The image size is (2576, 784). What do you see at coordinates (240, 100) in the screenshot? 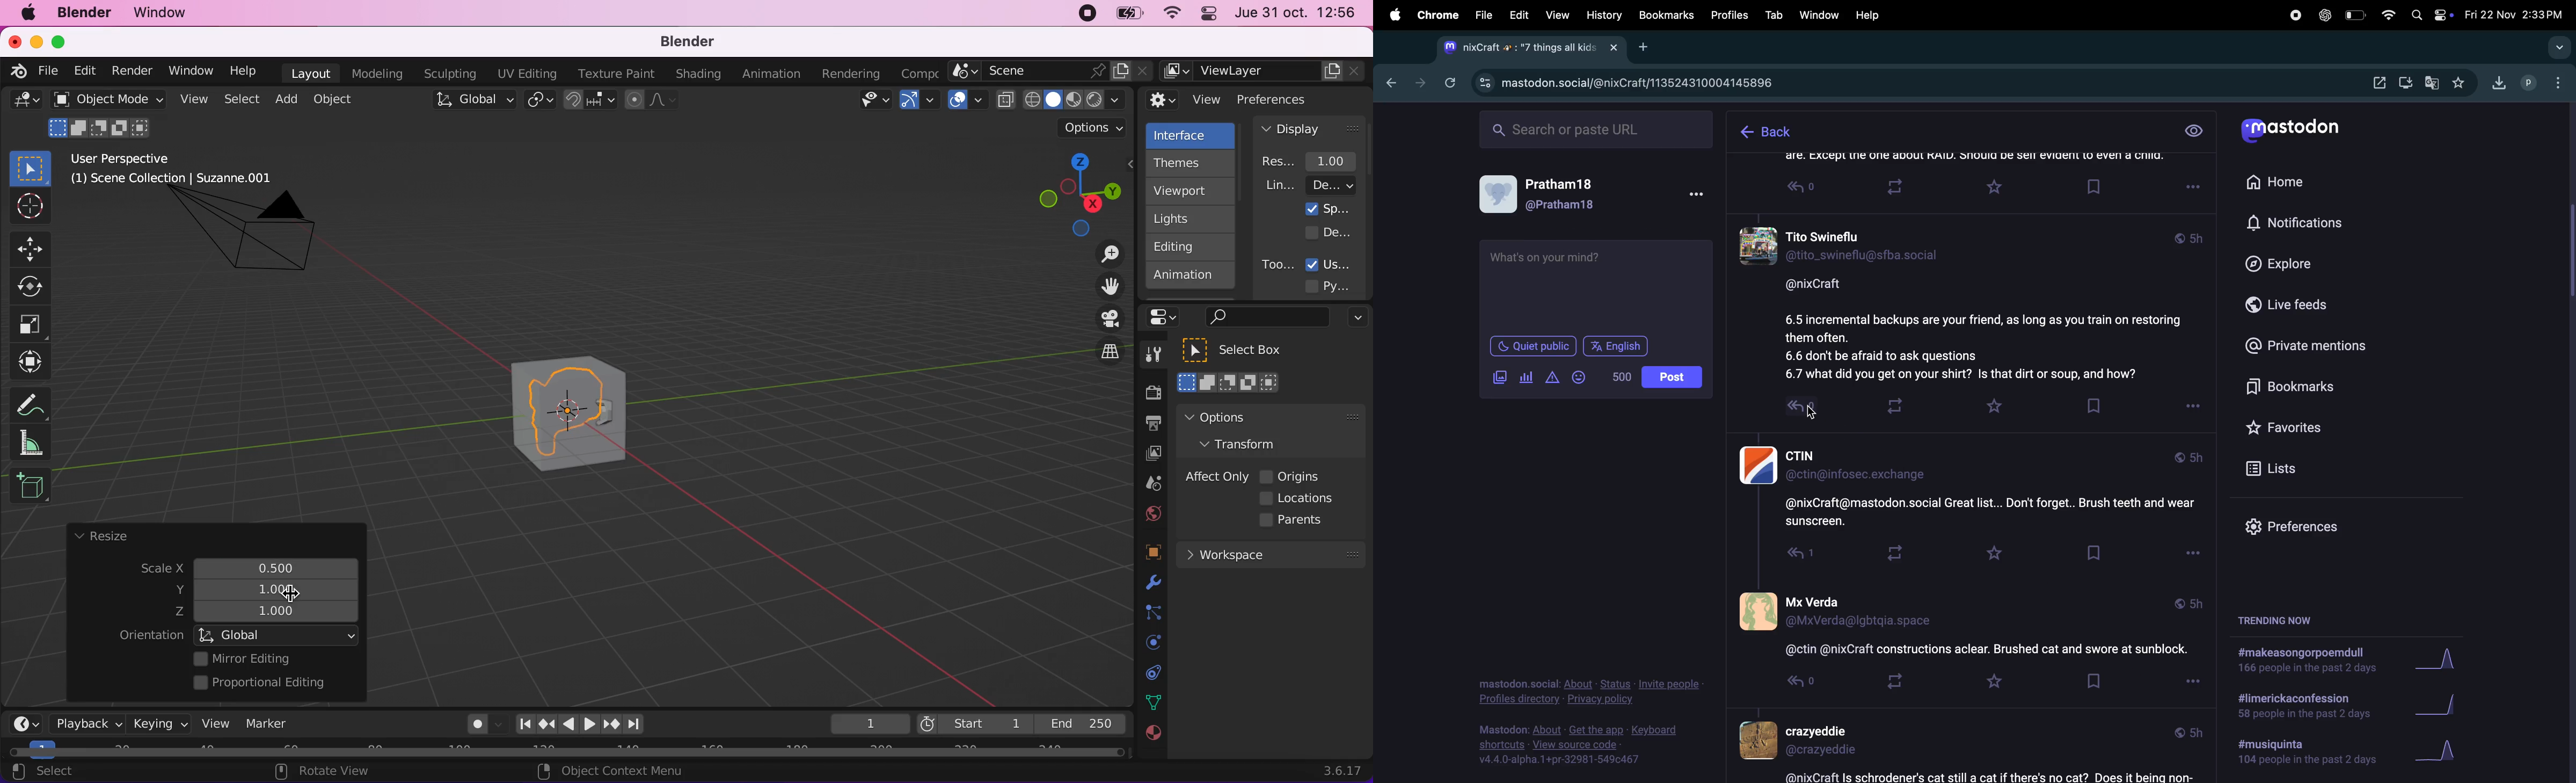
I see `select` at bounding box center [240, 100].